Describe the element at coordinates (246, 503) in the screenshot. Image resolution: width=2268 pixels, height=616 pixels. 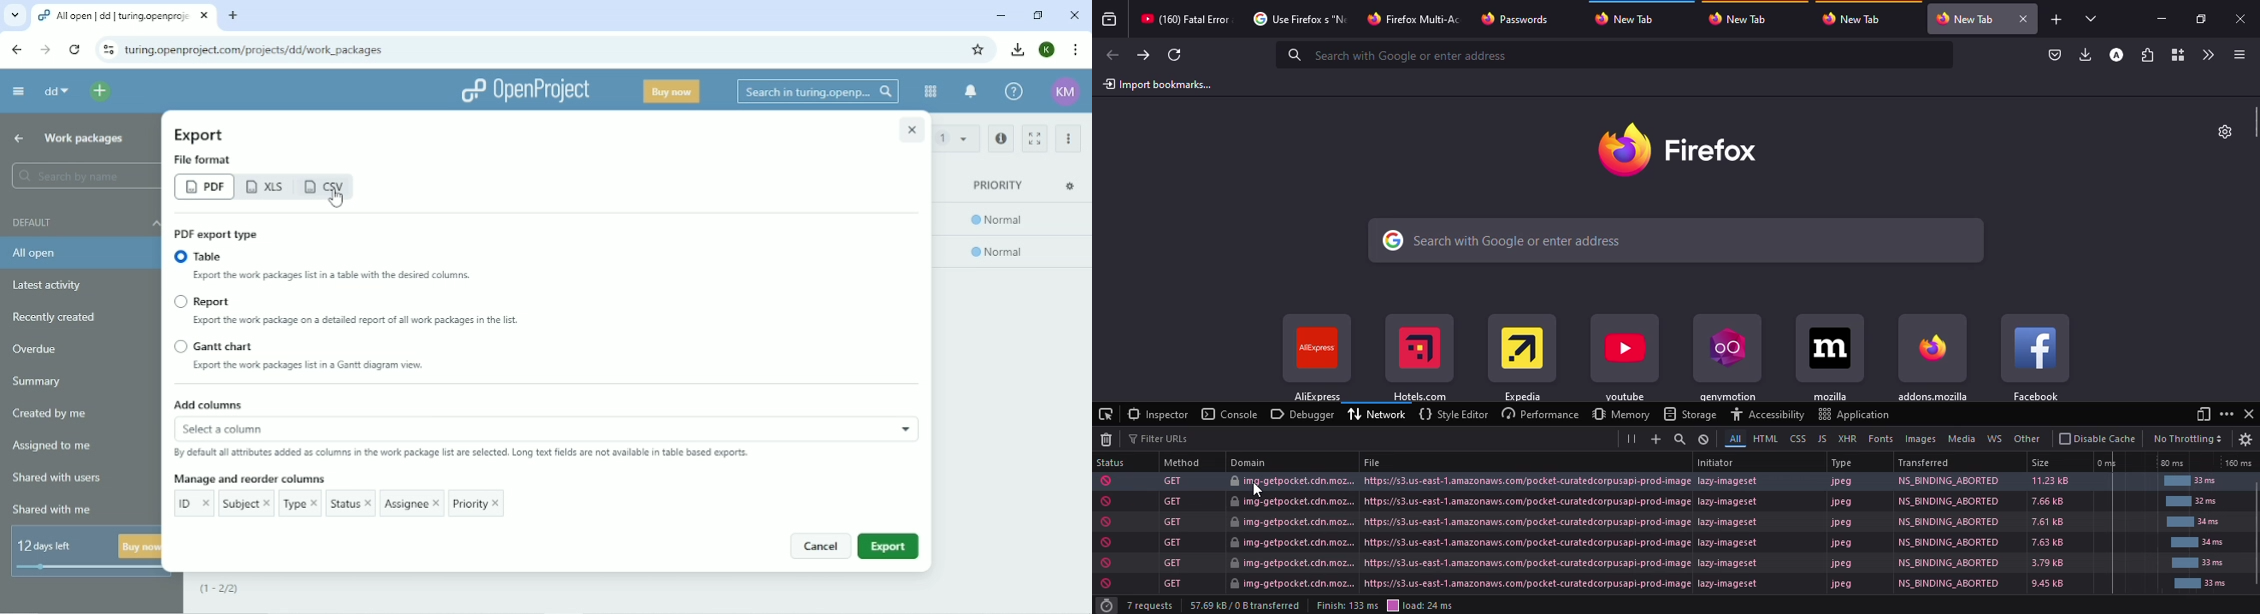
I see `Subject` at that location.